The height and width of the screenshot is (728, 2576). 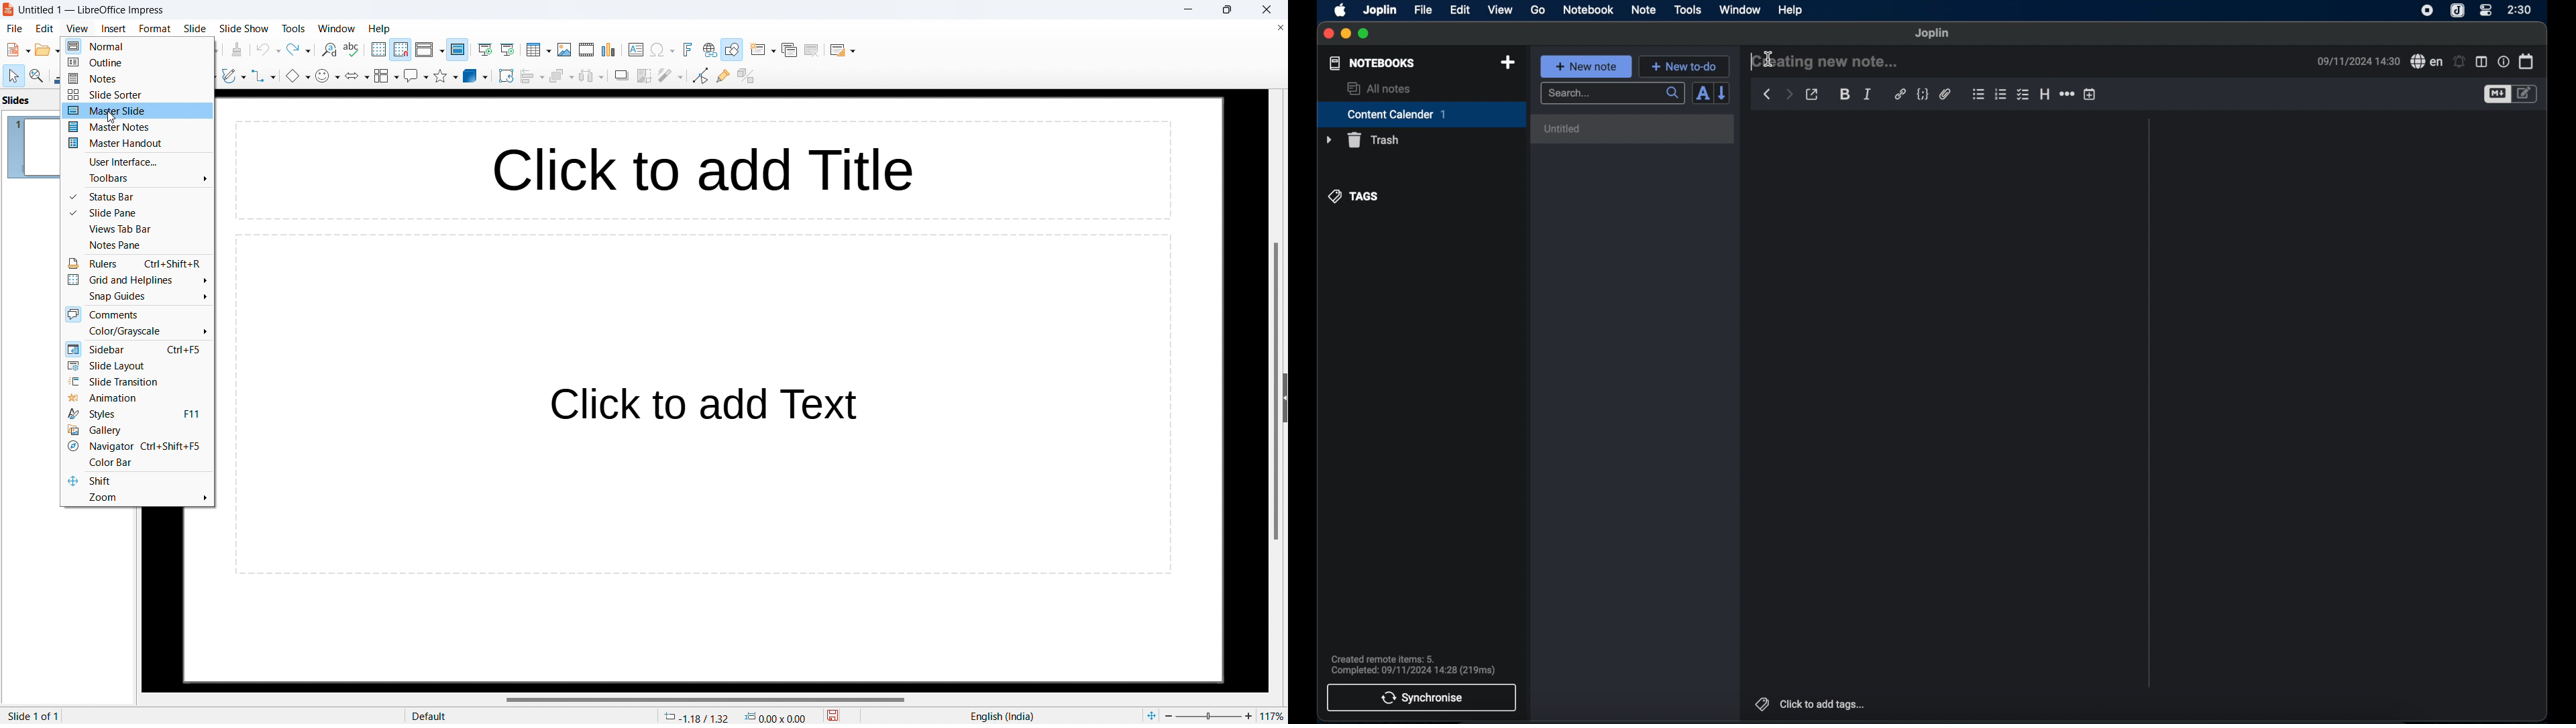 I want to click on Joplin, so click(x=1933, y=34).